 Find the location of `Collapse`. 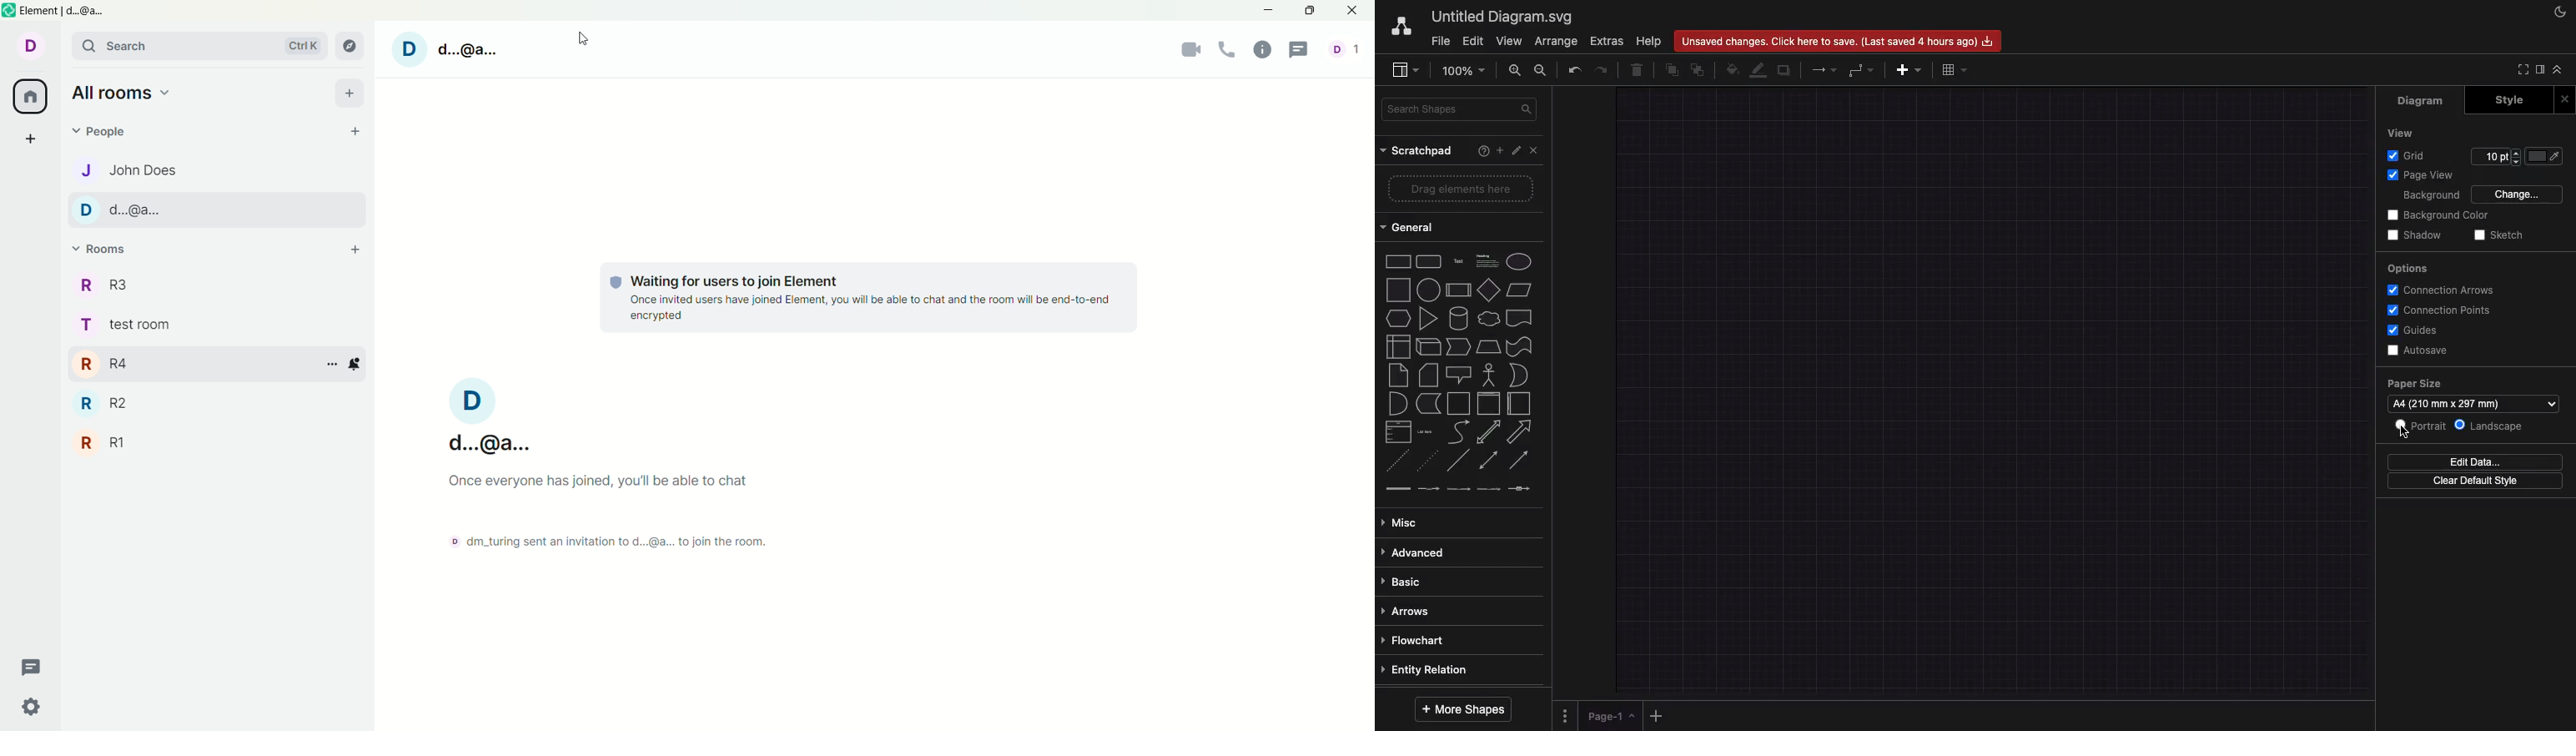

Collapse is located at coordinates (2559, 71).